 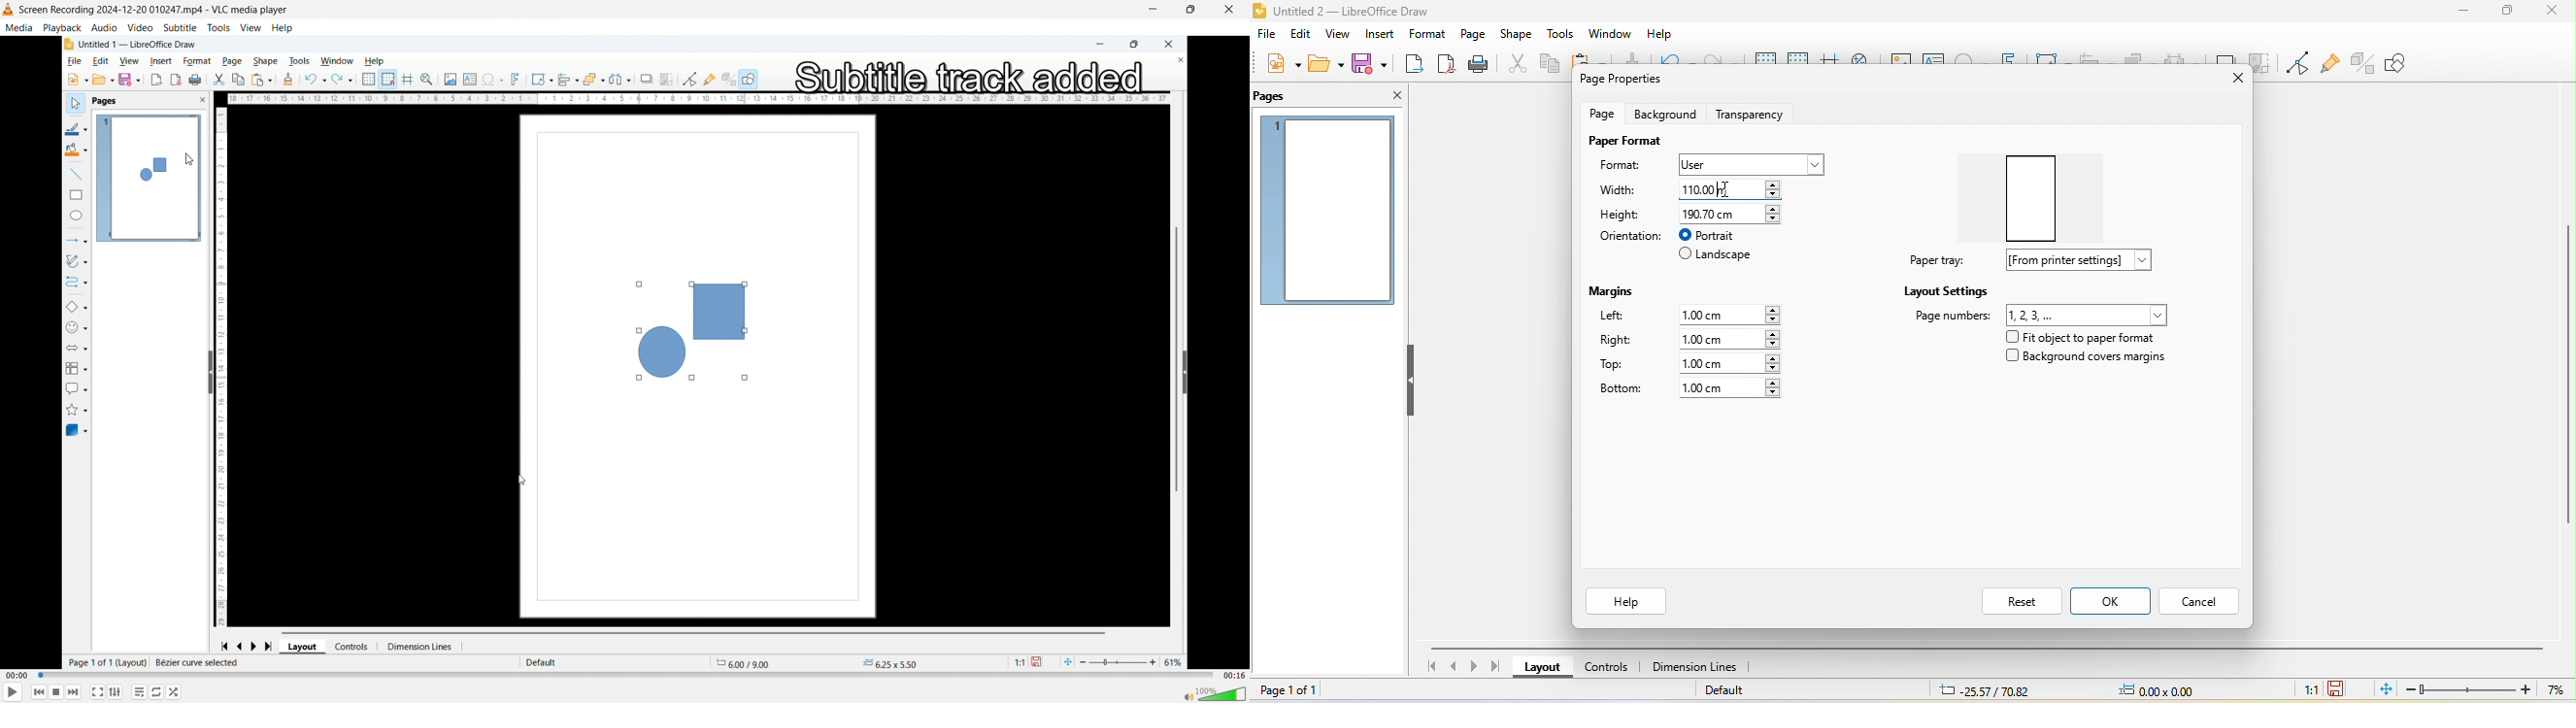 What do you see at coordinates (1622, 214) in the screenshot?
I see `height` at bounding box center [1622, 214].